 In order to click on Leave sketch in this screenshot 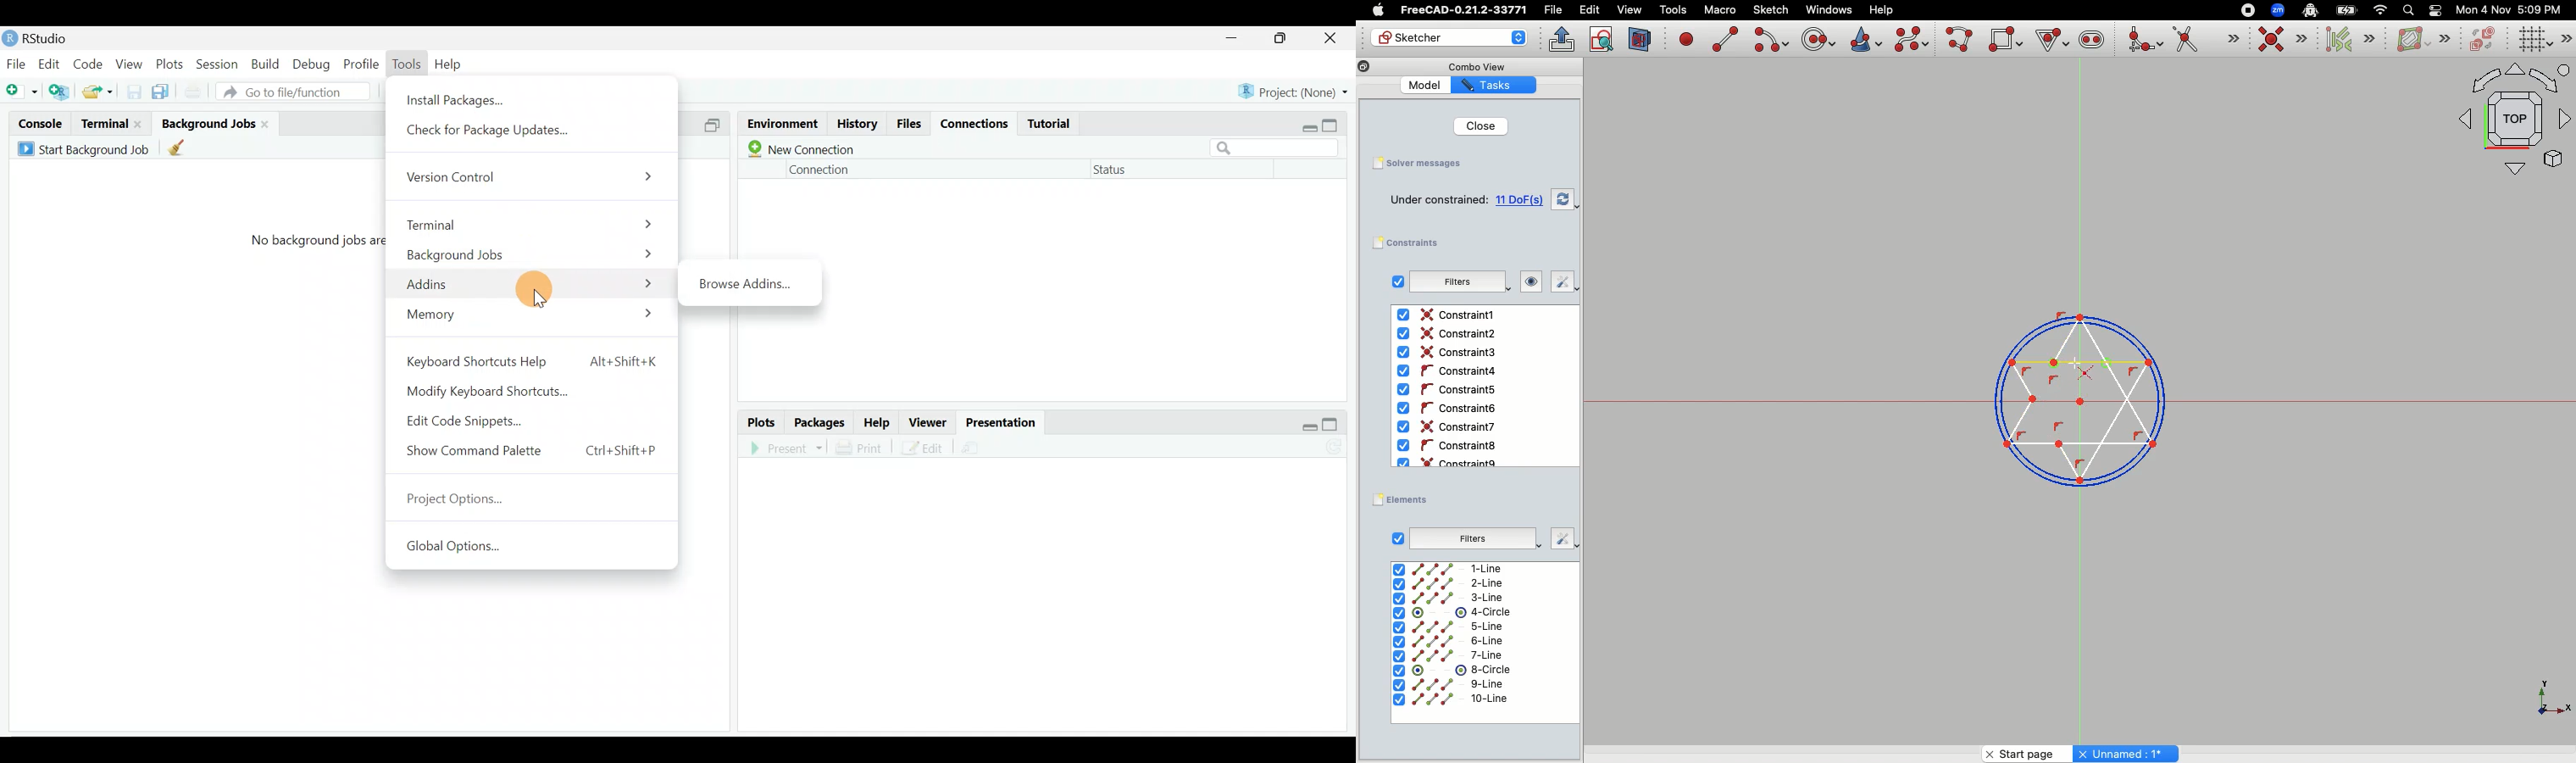, I will do `click(1563, 39)`.